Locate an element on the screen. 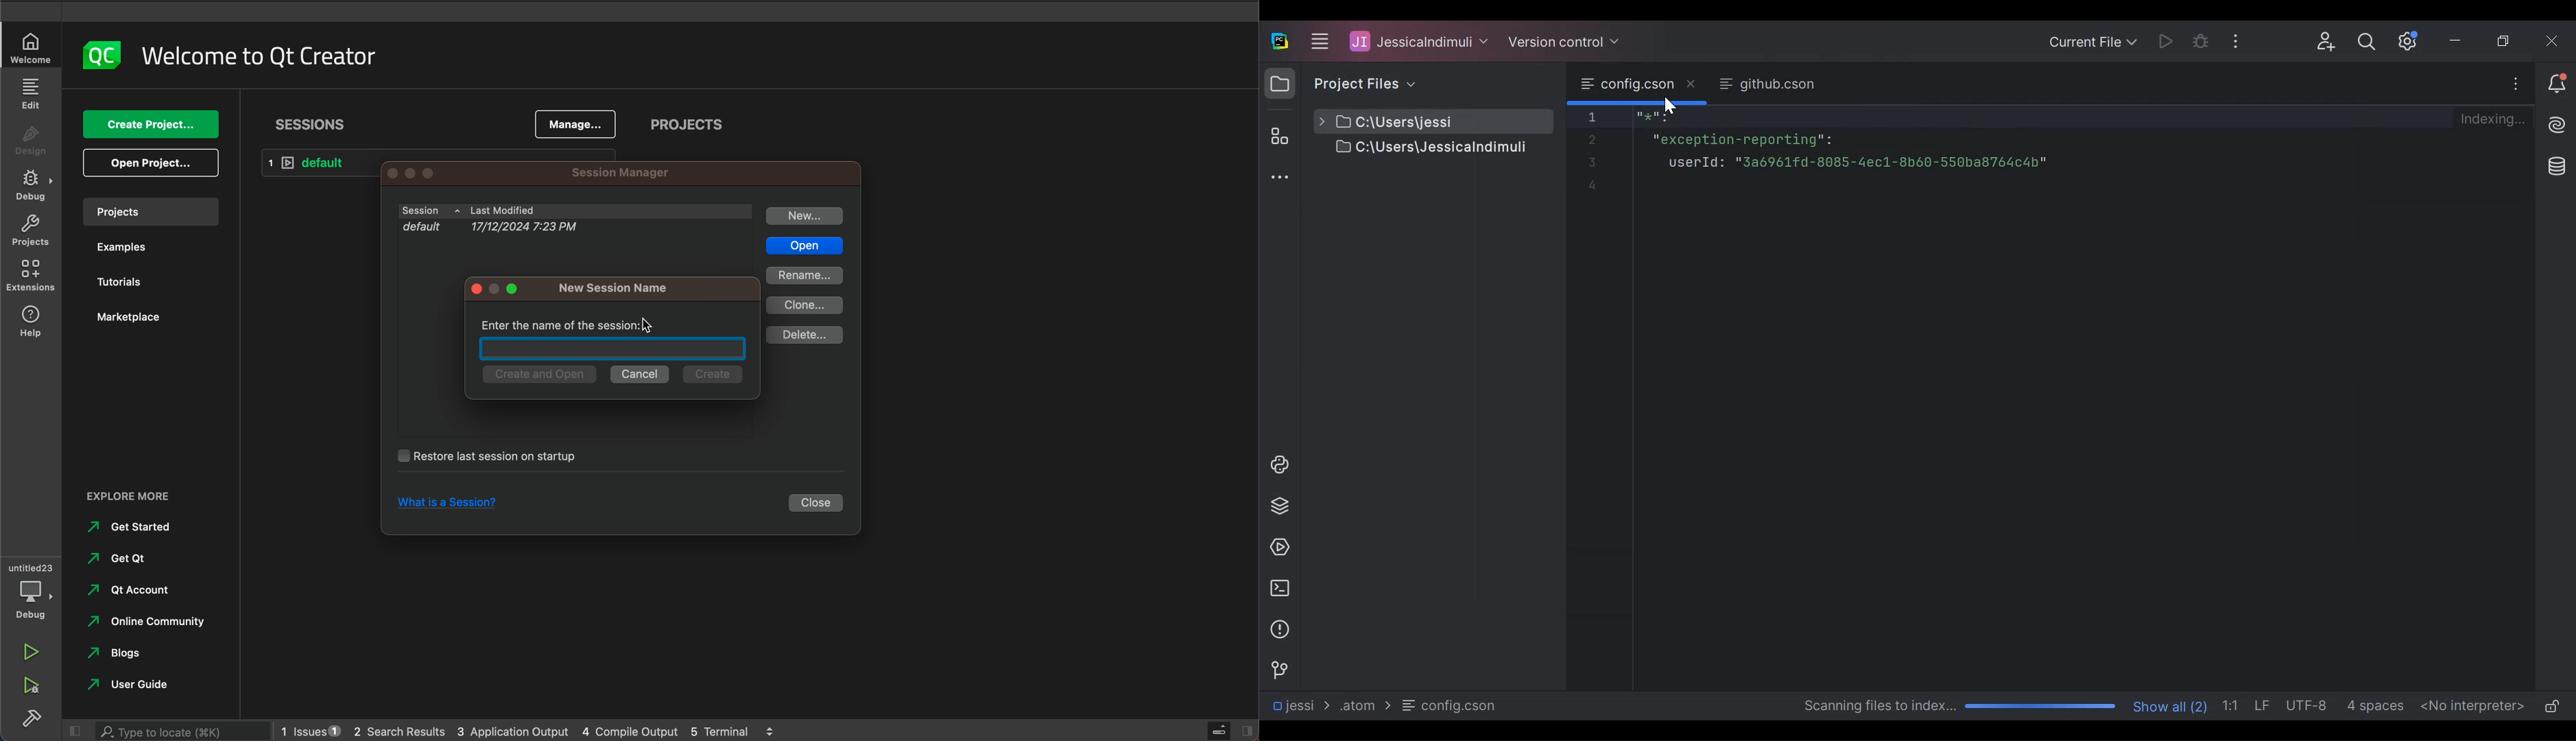  ser guide is located at coordinates (132, 684).